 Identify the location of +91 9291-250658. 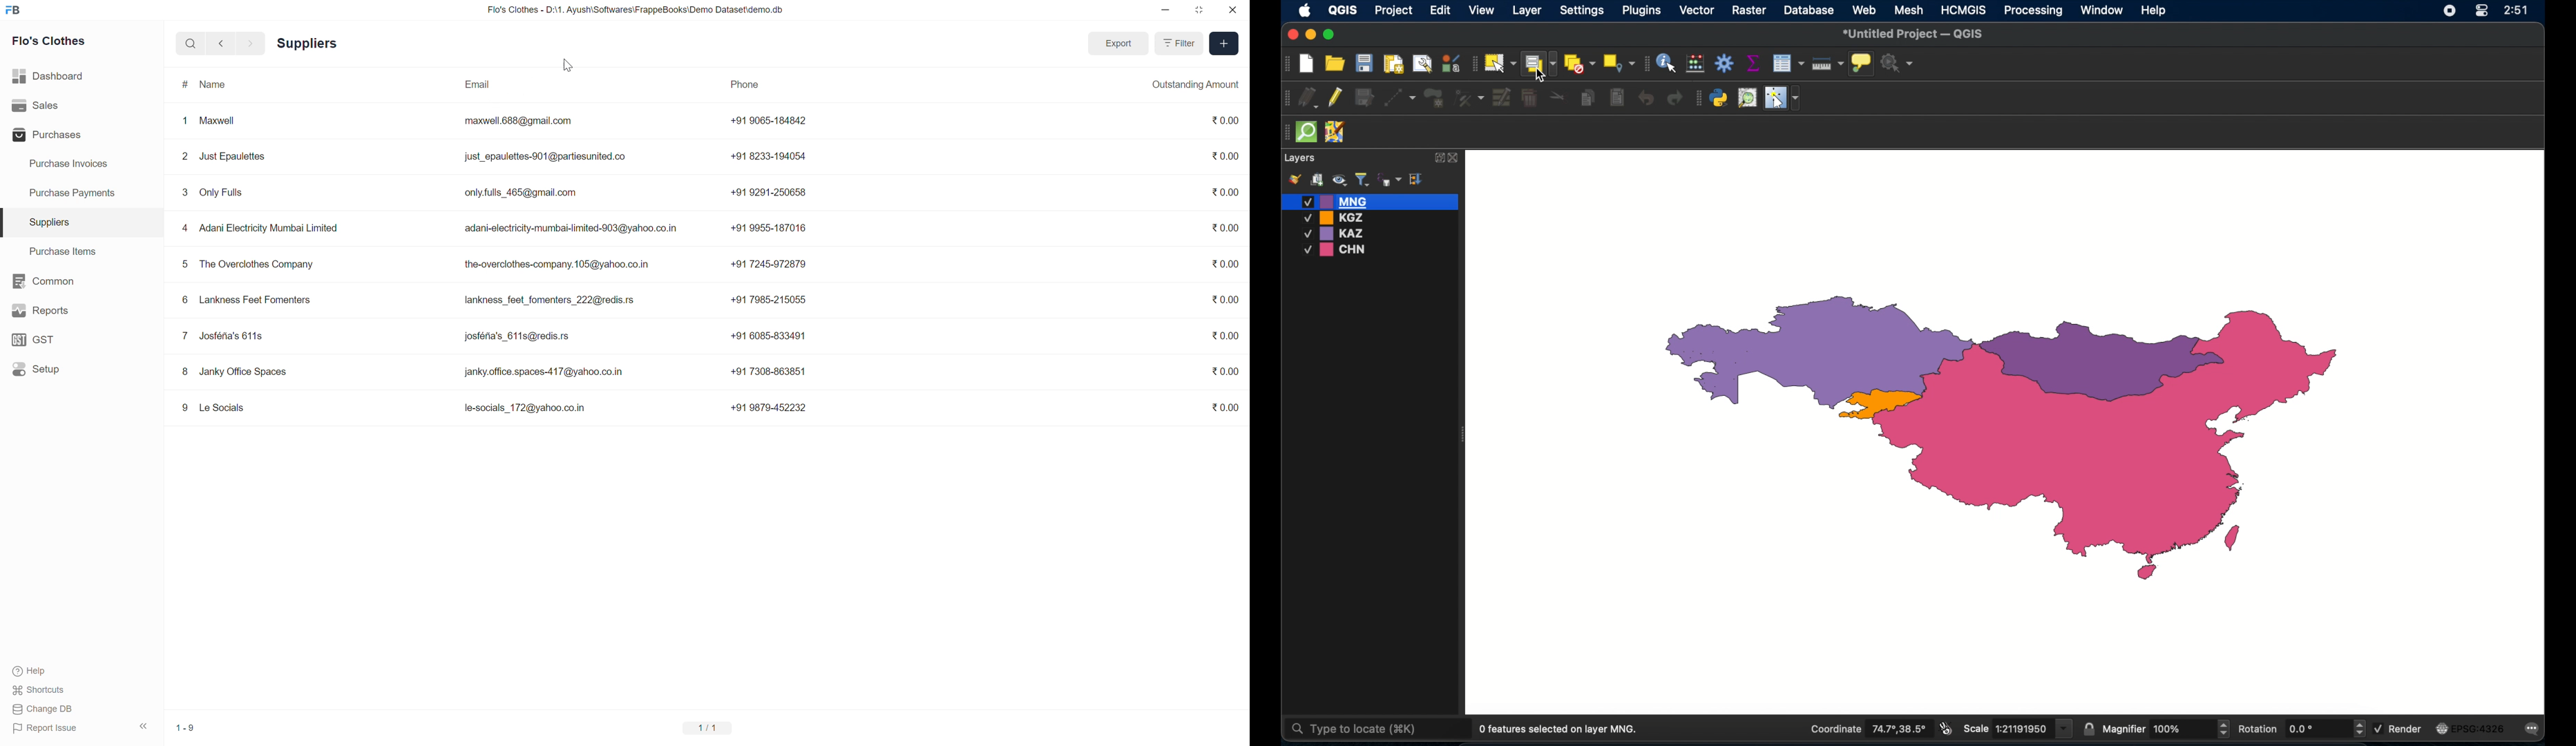
(770, 191).